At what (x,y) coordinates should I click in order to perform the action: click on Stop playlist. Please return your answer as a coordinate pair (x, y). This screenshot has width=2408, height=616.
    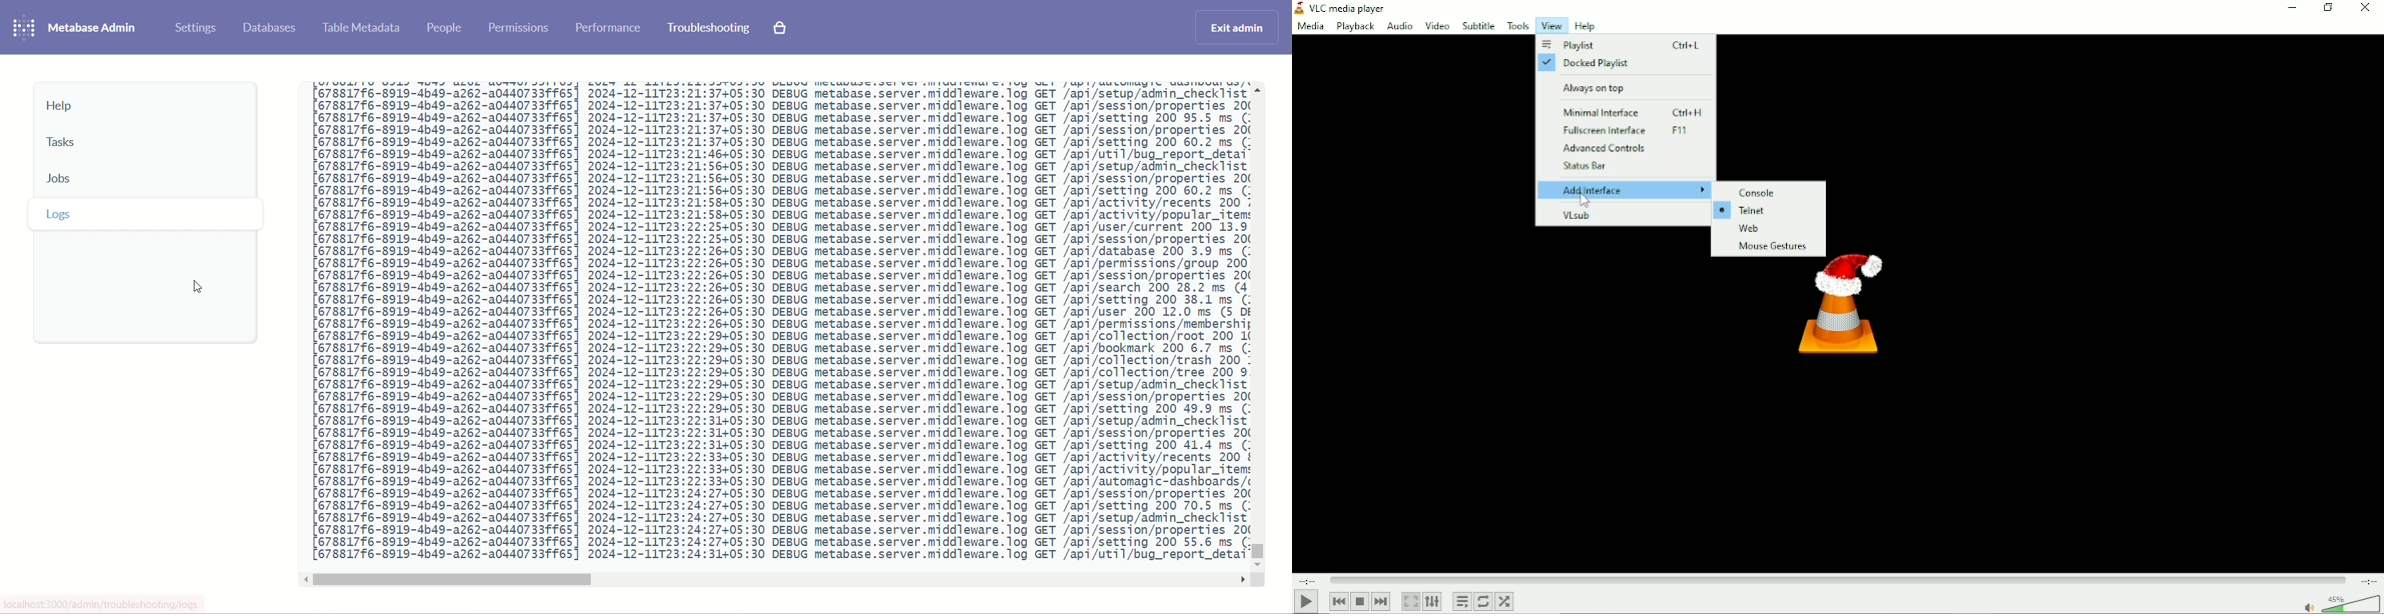
    Looking at the image, I should click on (1360, 602).